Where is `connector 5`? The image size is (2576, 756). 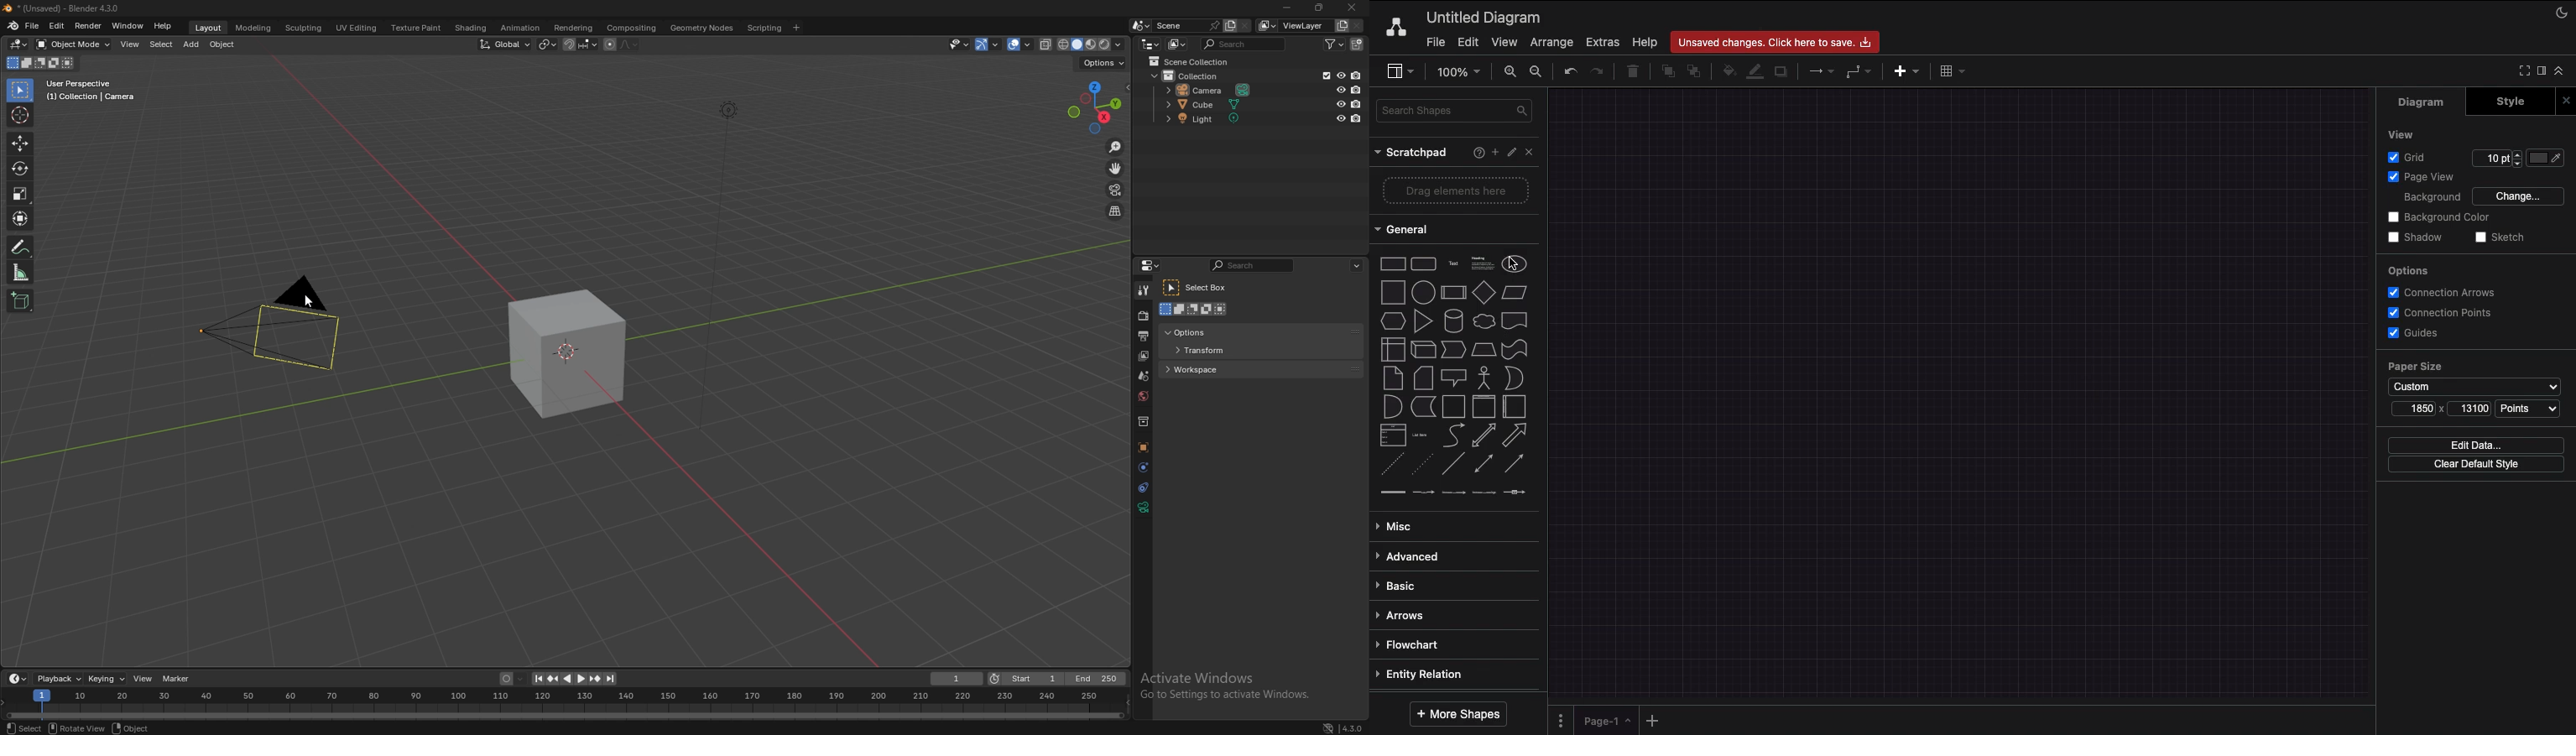 connector 5 is located at coordinates (1516, 492).